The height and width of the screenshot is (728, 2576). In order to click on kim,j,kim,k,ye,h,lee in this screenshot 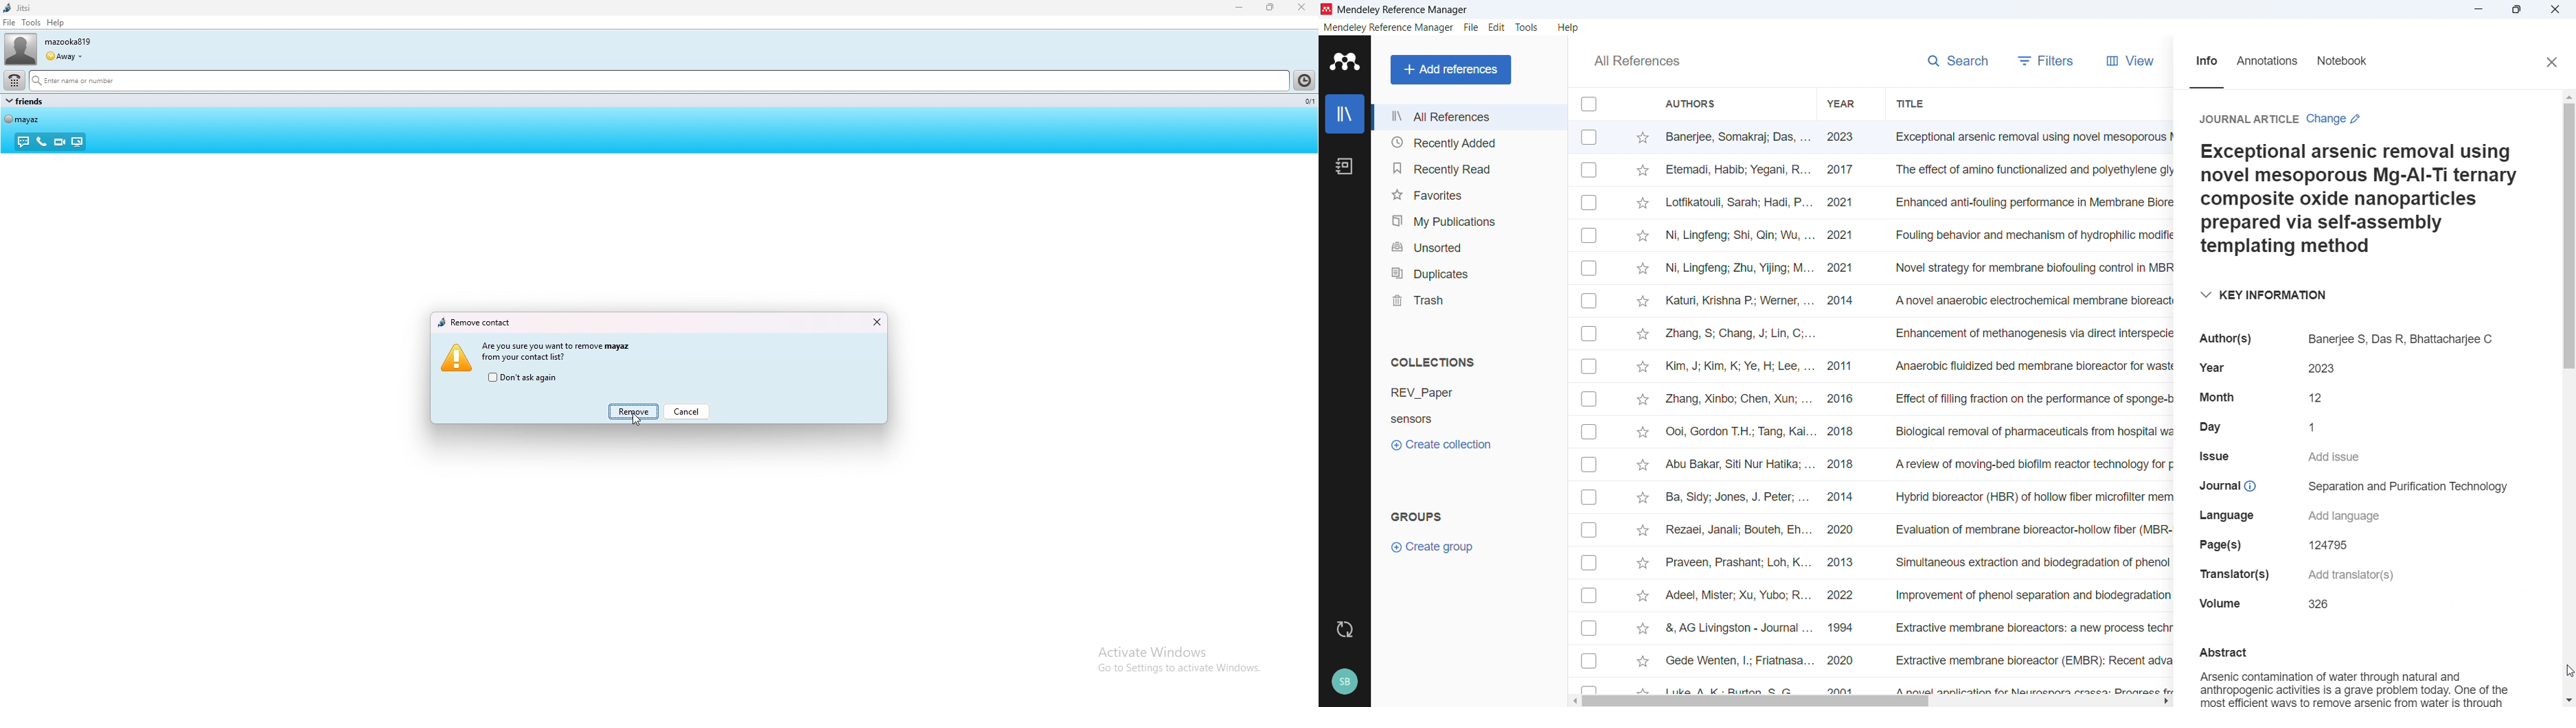, I will do `click(1738, 367)`.